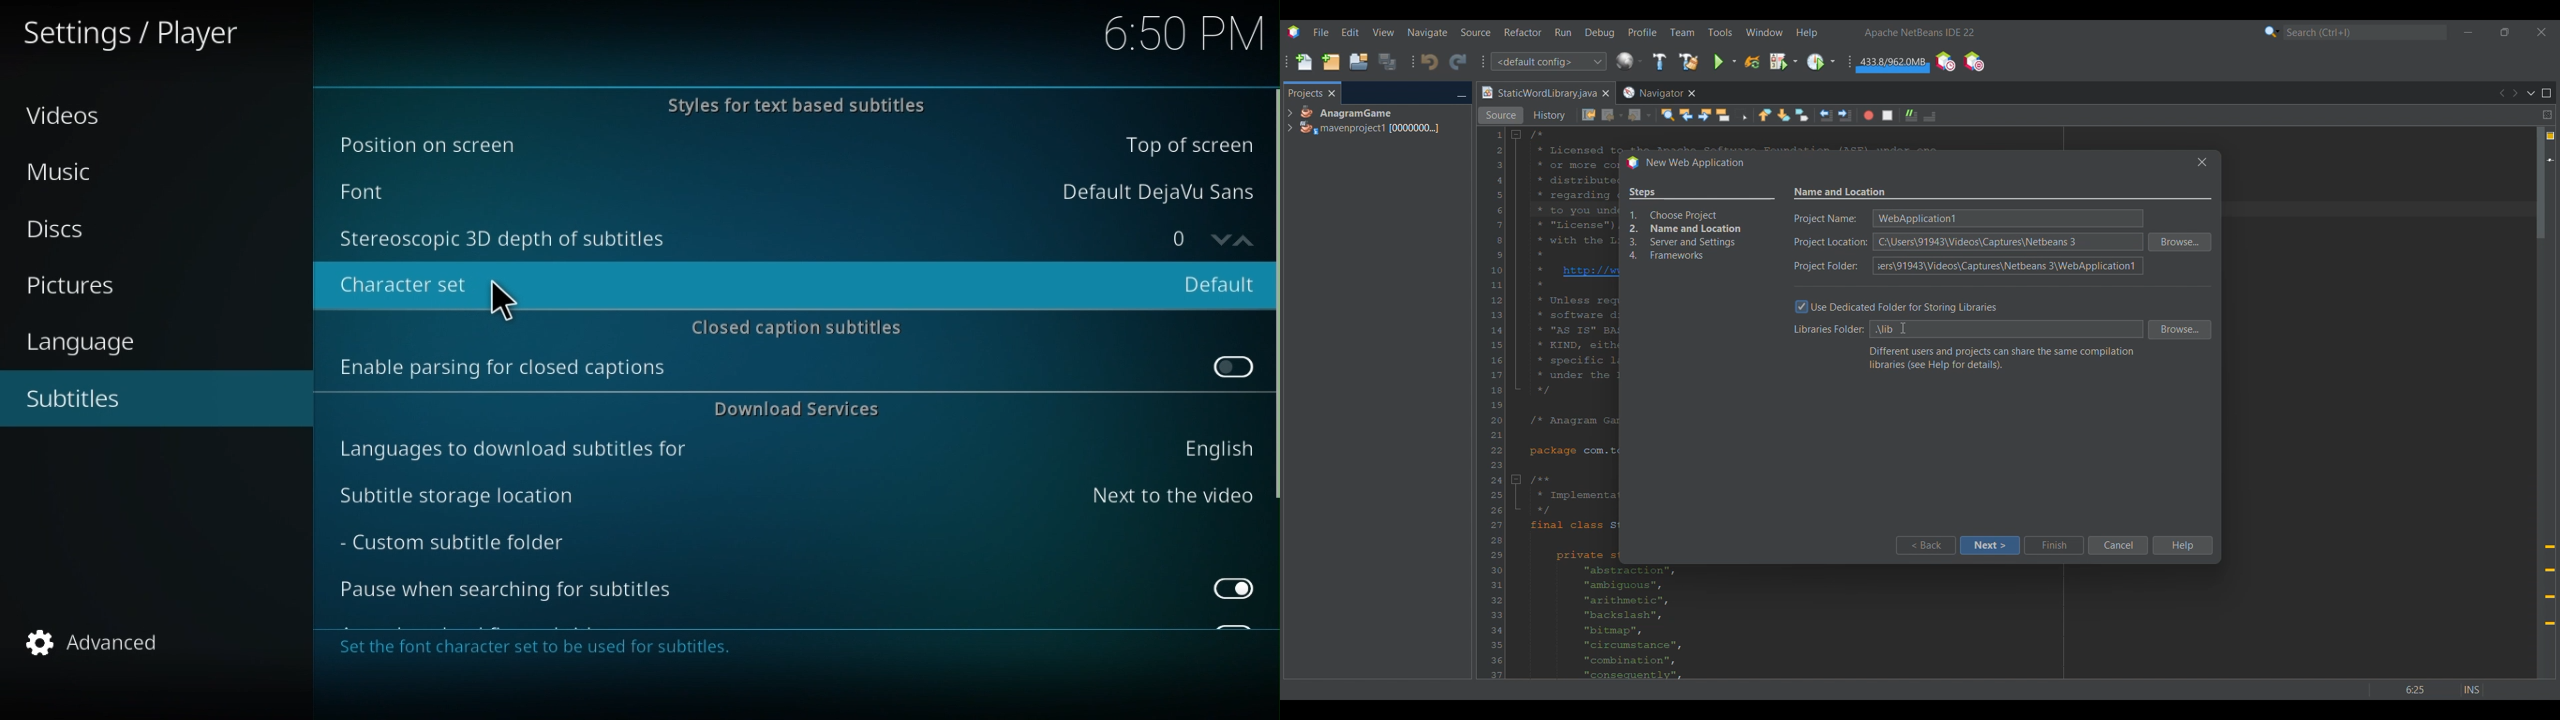  What do you see at coordinates (2501, 93) in the screenshot?
I see `Previous` at bounding box center [2501, 93].